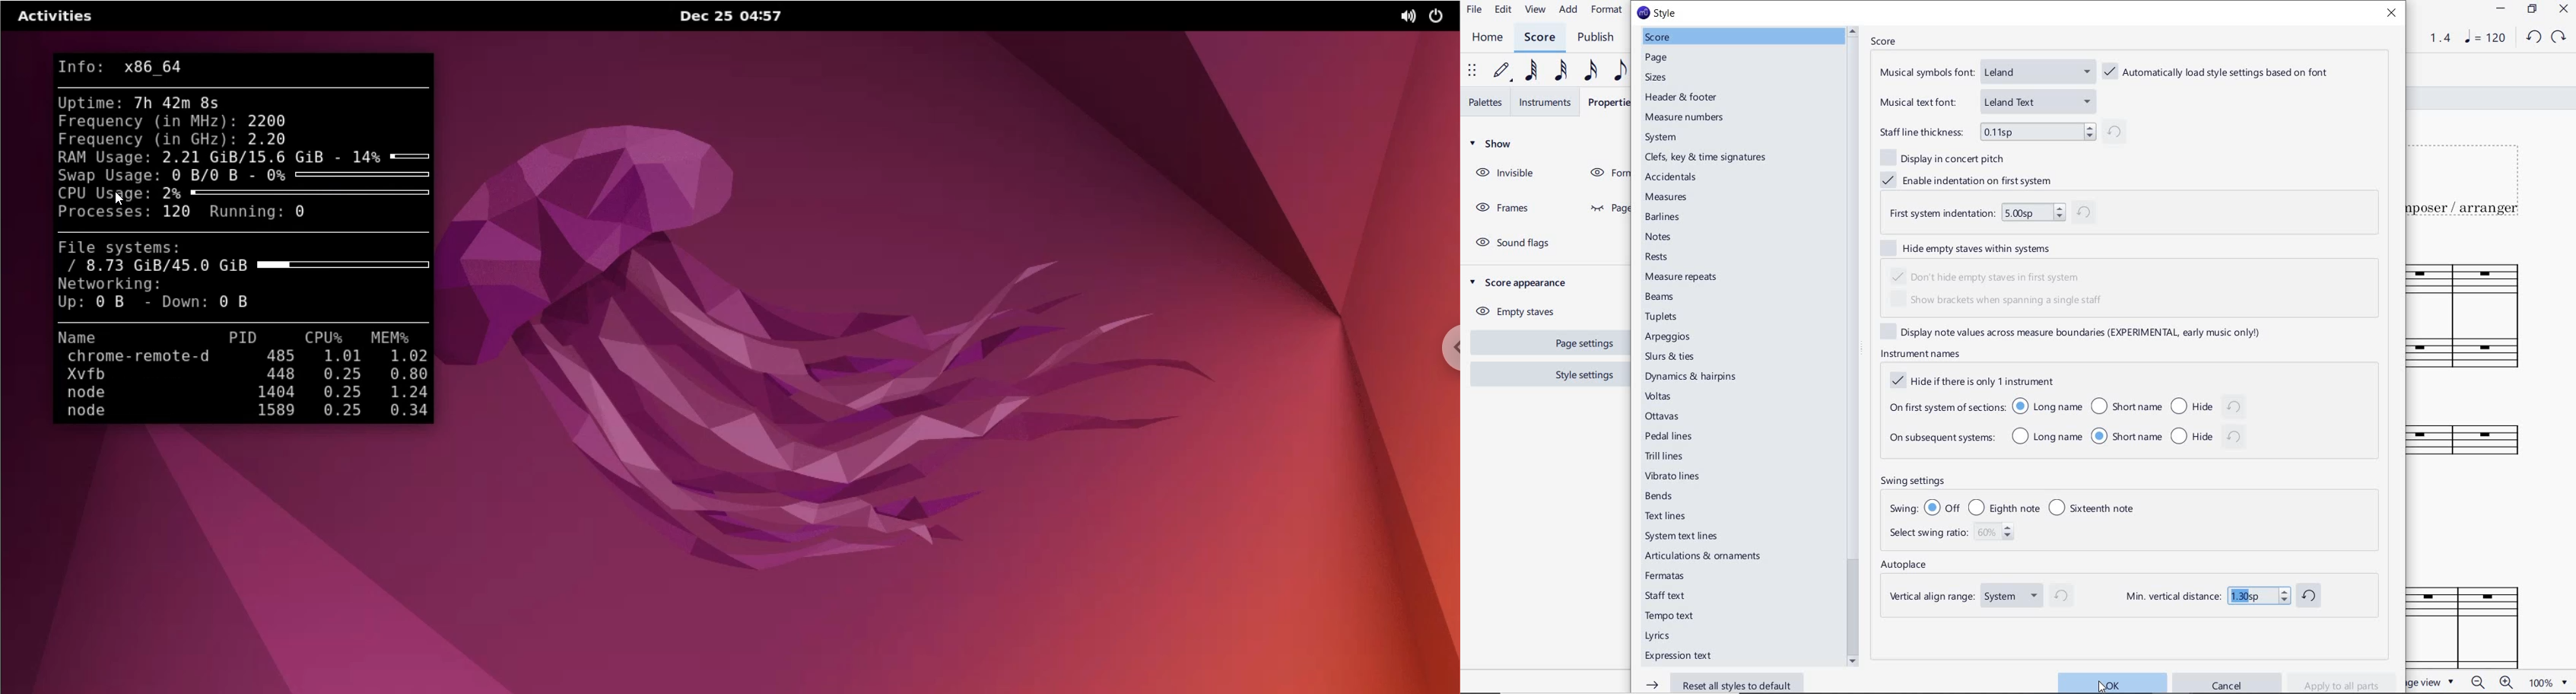 The height and width of the screenshot is (700, 2576). I want to click on page view, so click(2432, 681).